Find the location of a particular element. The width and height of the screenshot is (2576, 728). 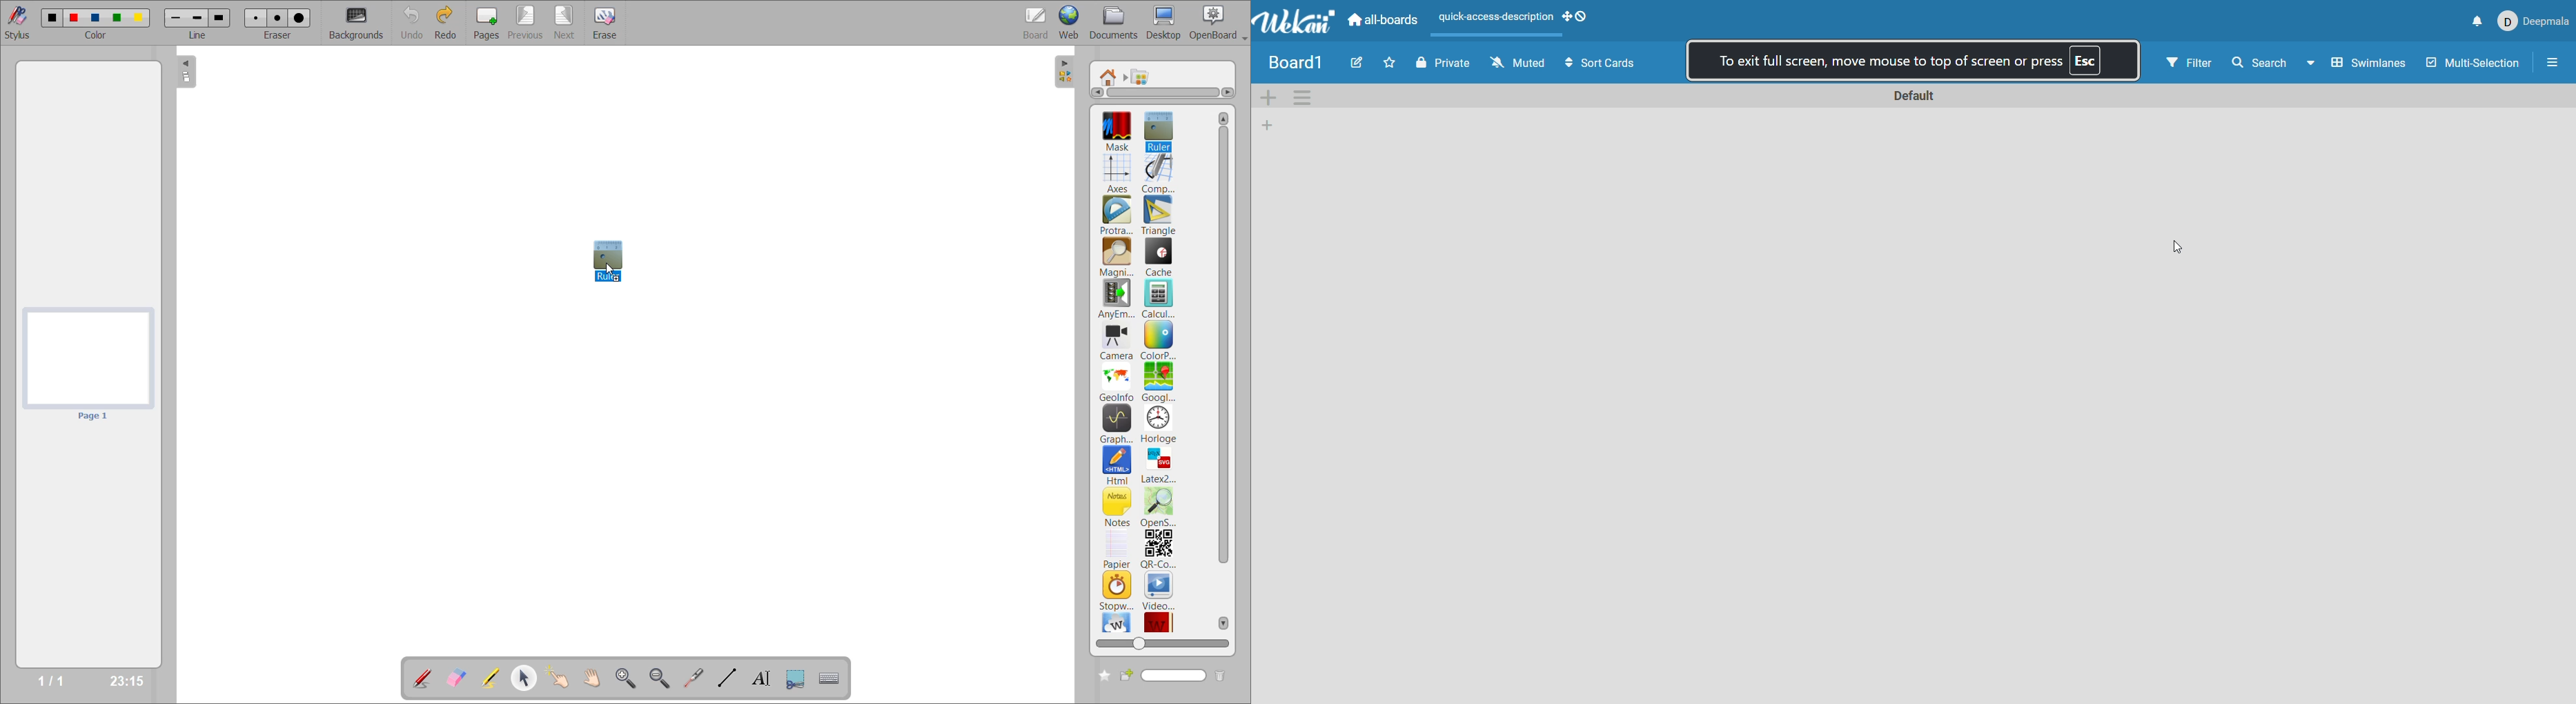

color 3 is located at coordinates (95, 17).